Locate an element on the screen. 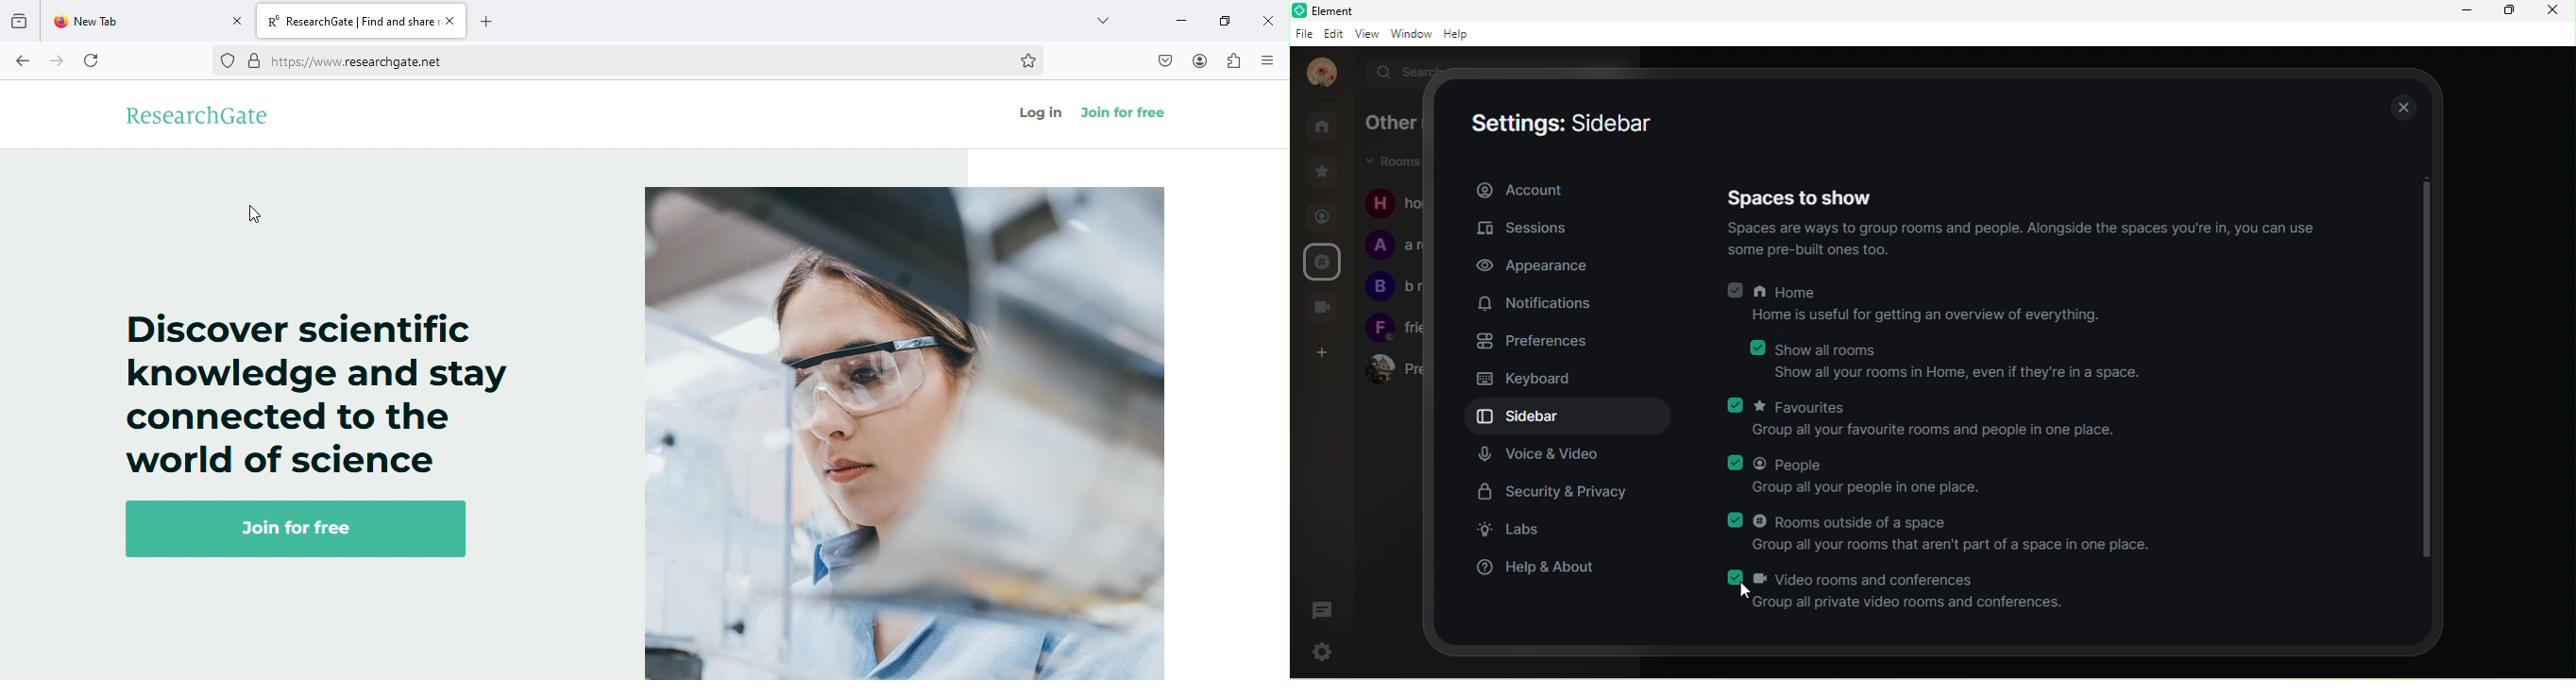 The width and height of the screenshot is (2576, 700). spaces are ways to group rooms and people. along side spaces you are in, you can use some pre built spaces is located at coordinates (2031, 241).